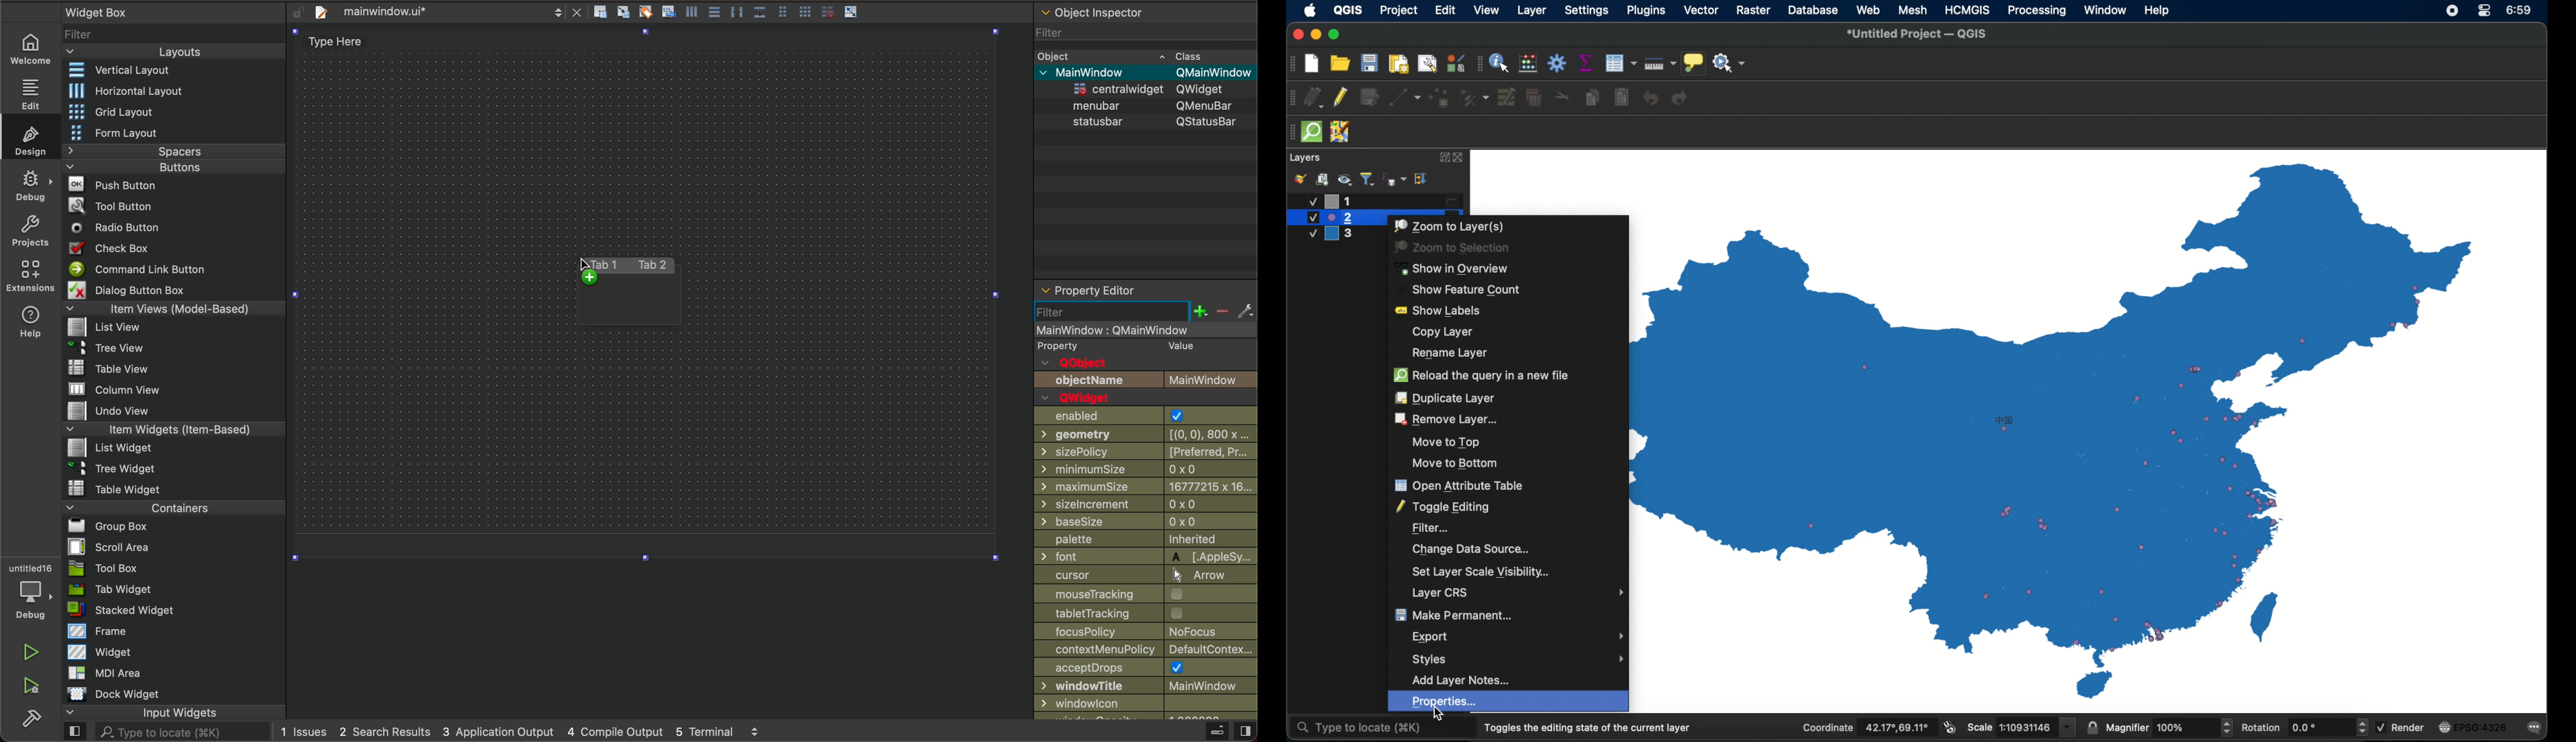 This screenshot has height=756, width=2576. I want to click on Filter, so click(82, 33).